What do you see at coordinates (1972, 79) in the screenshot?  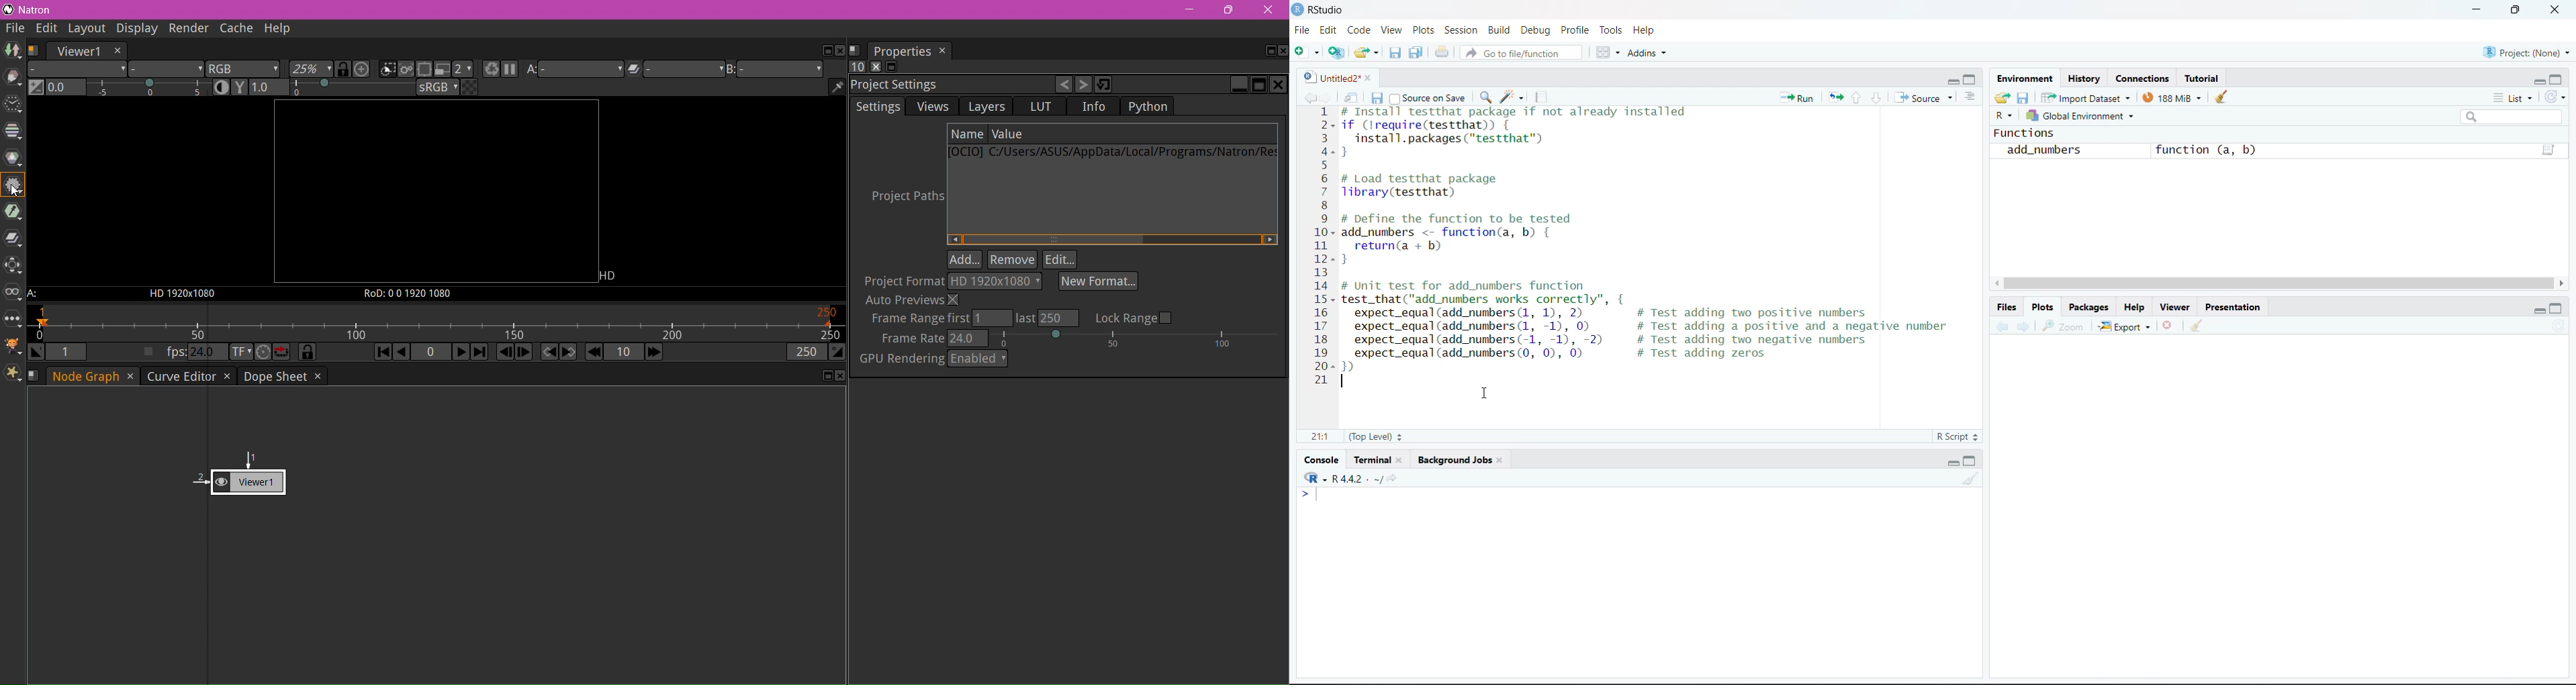 I see `maximize` at bounding box center [1972, 79].